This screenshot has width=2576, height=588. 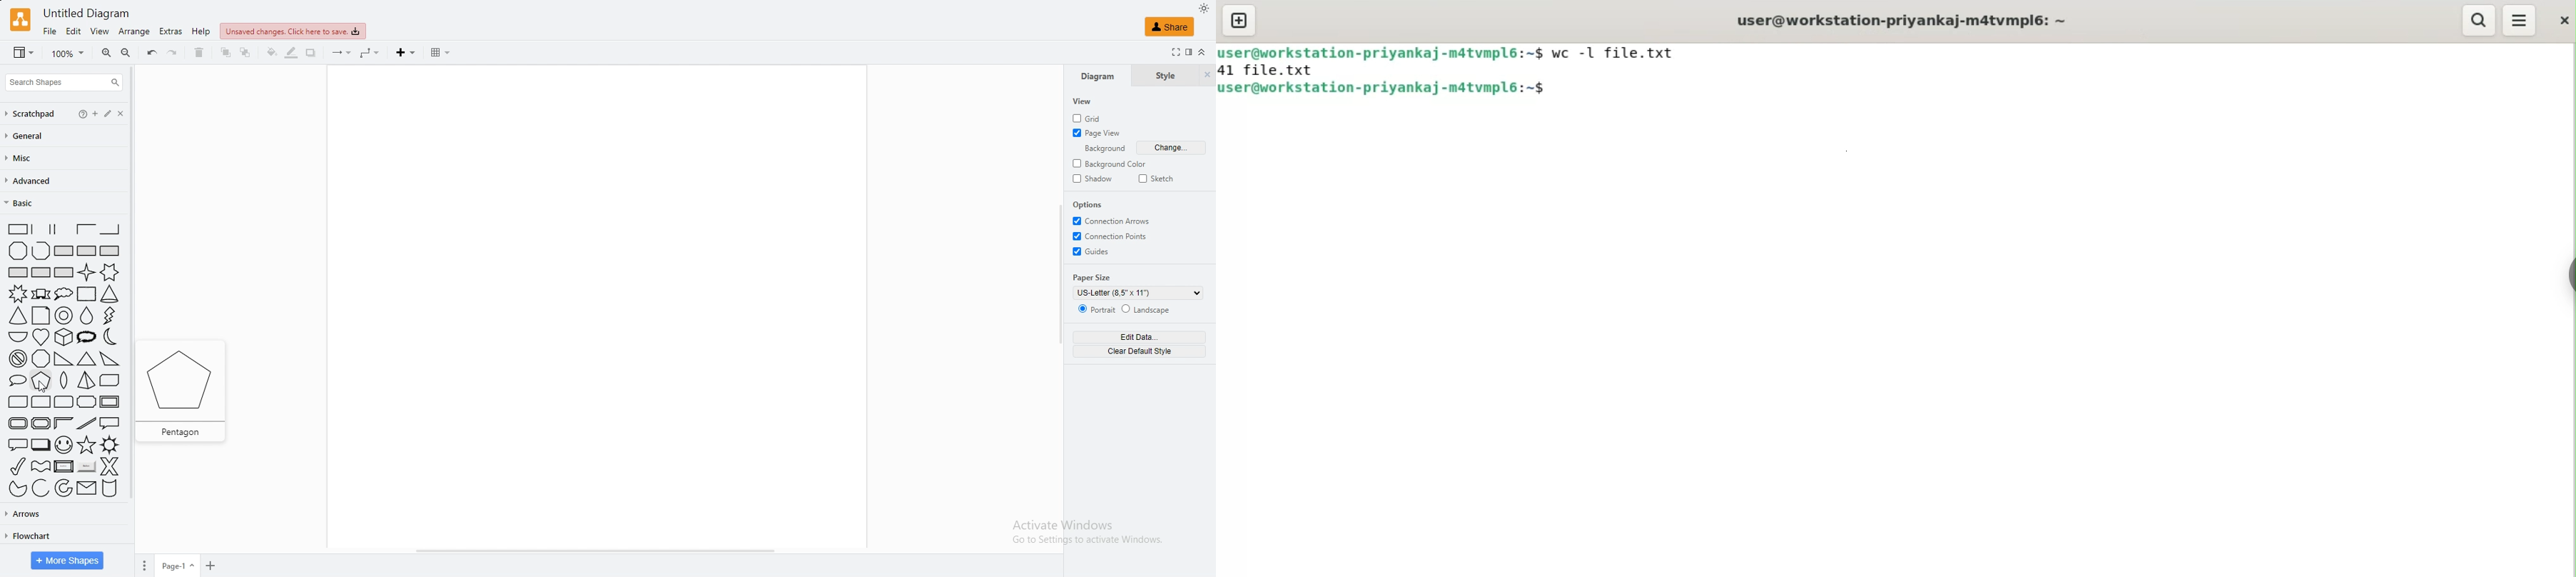 I want to click on partial rectangle, so click(x=86, y=229).